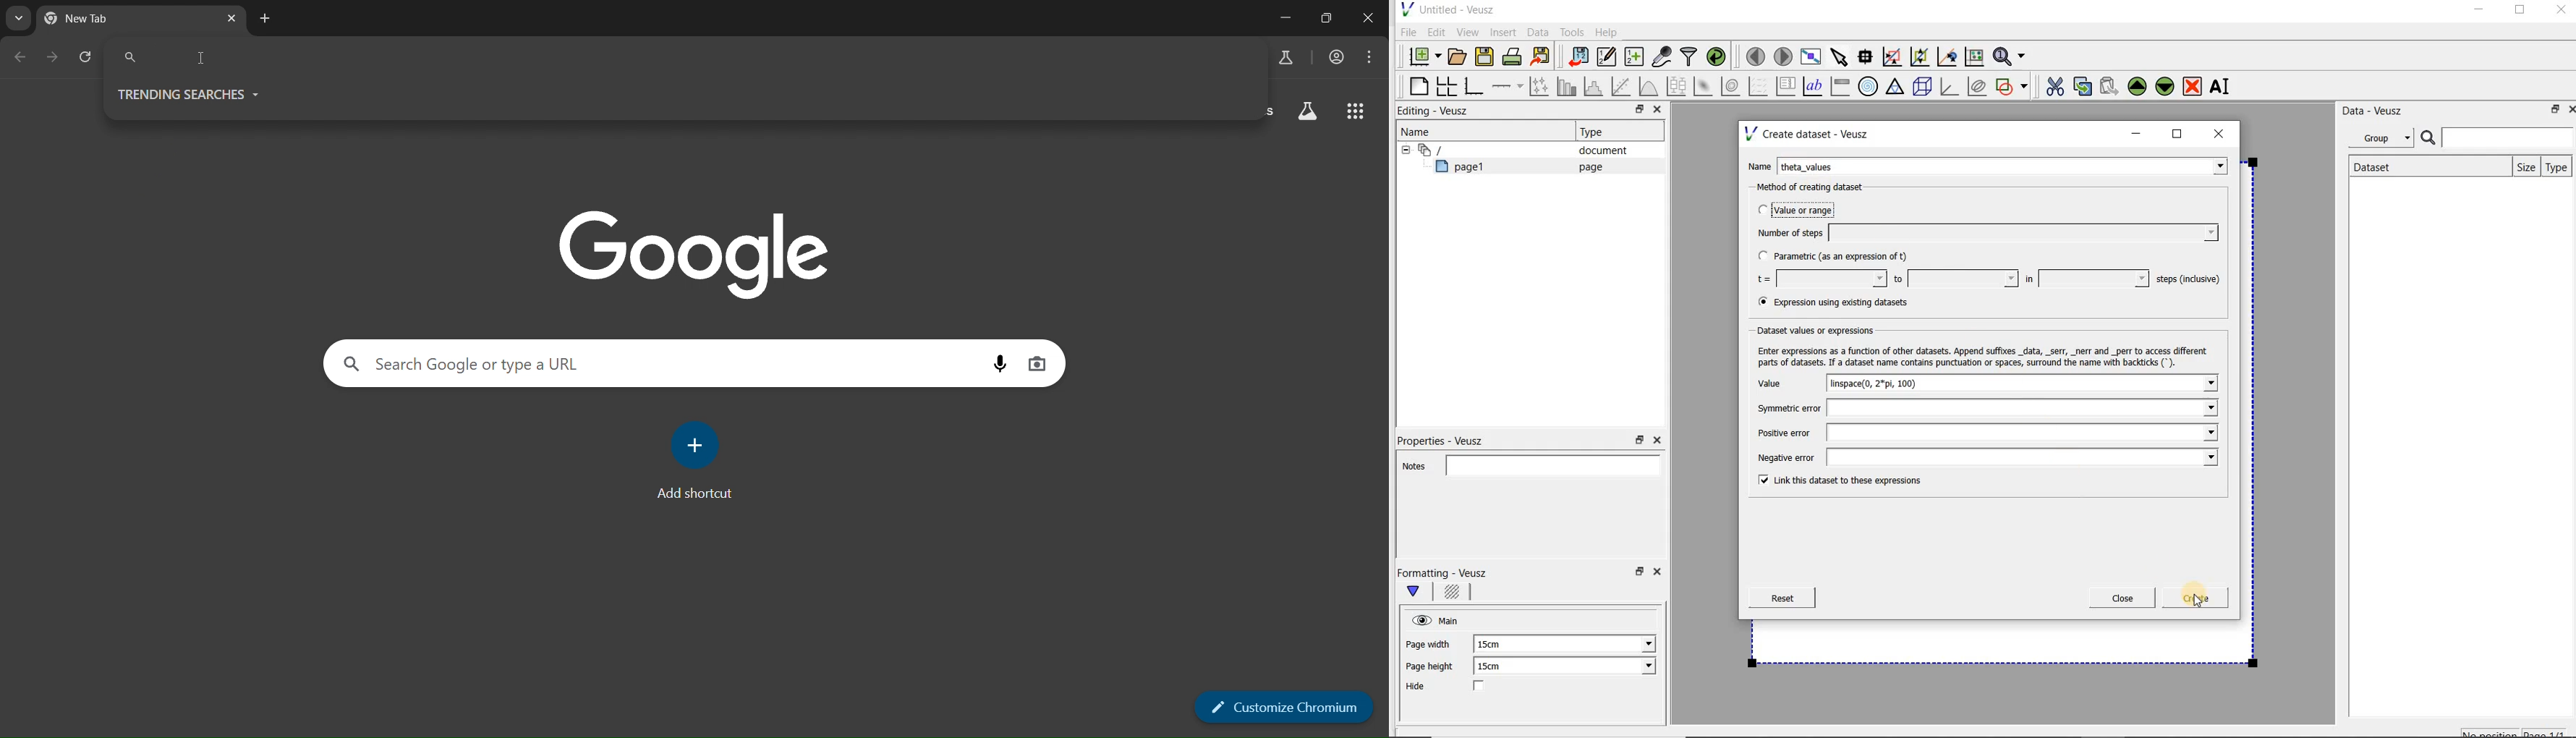 This screenshot has height=756, width=2576. What do you see at coordinates (1978, 86) in the screenshot?
I see `plot covariance ellipses` at bounding box center [1978, 86].